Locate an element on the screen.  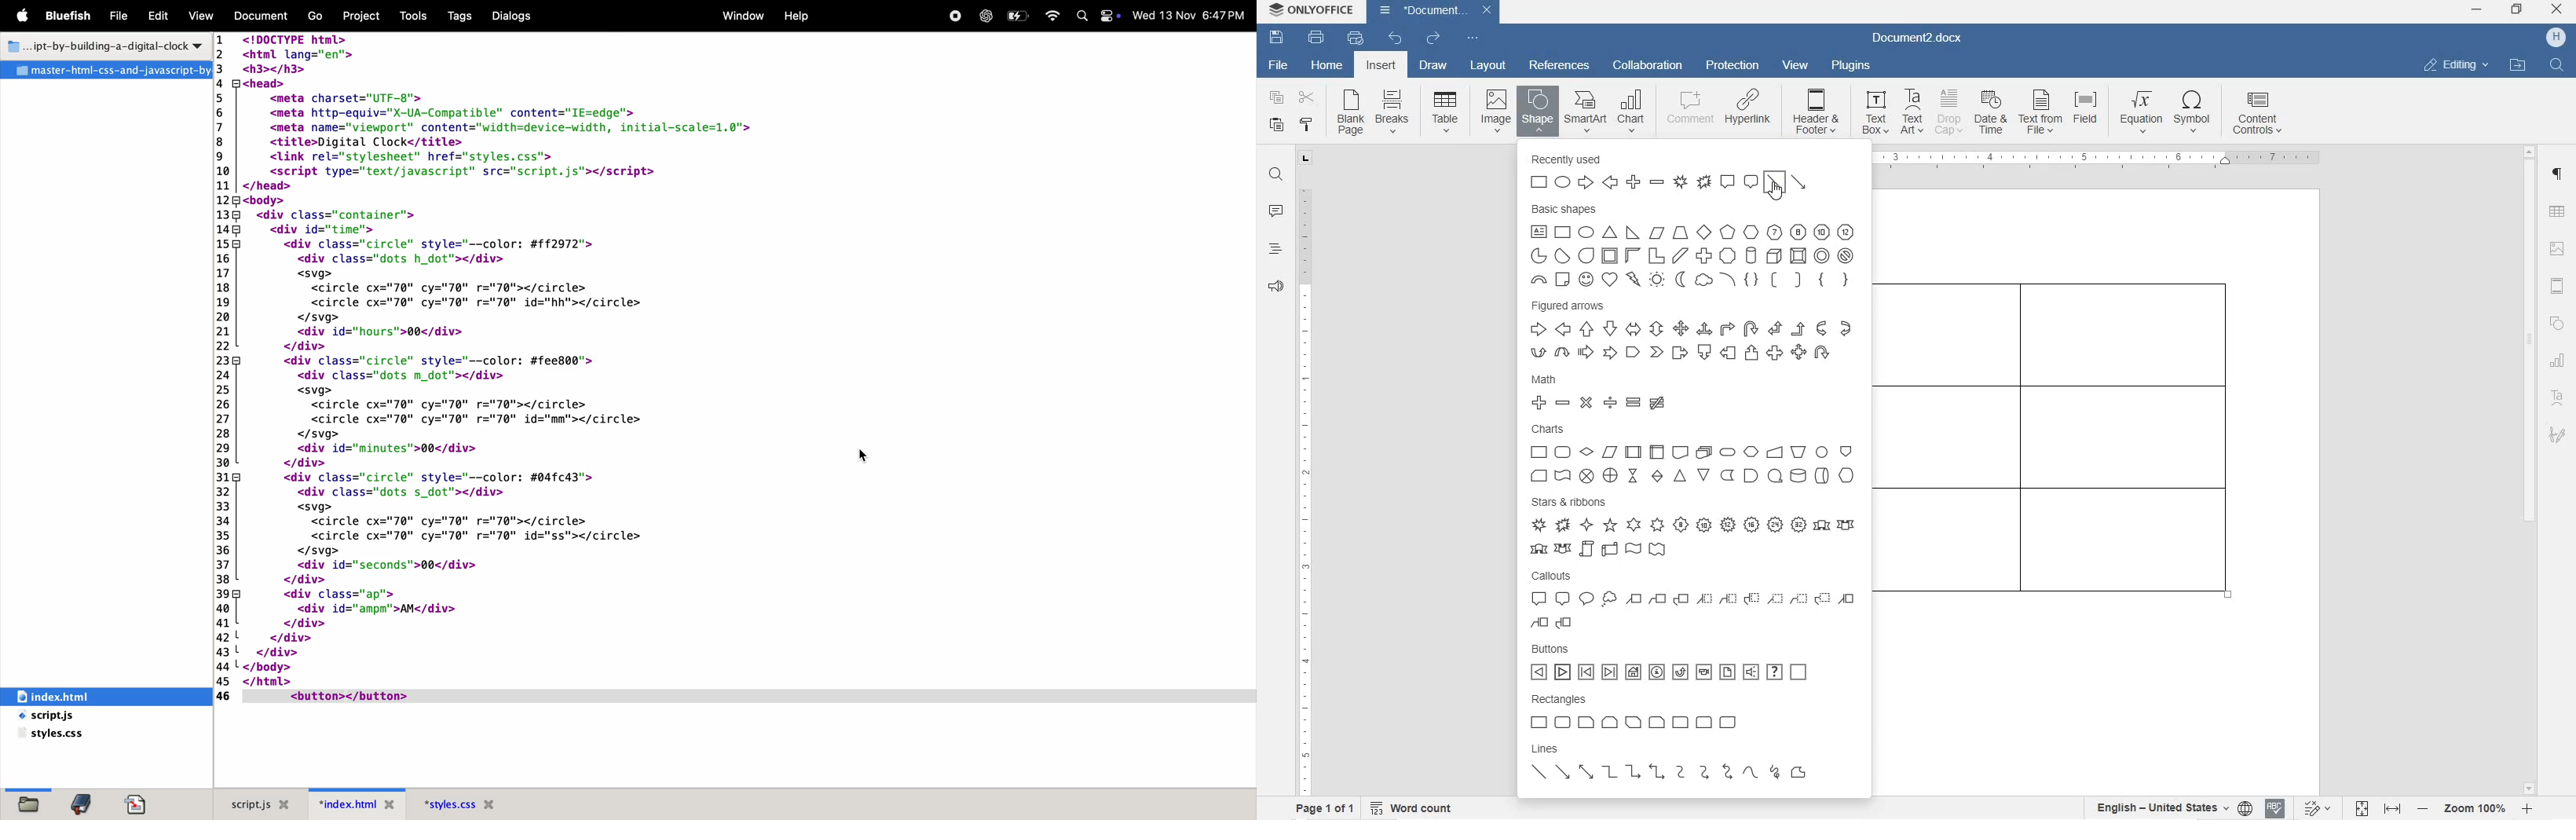
redo is located at coordinates (1433, 39).